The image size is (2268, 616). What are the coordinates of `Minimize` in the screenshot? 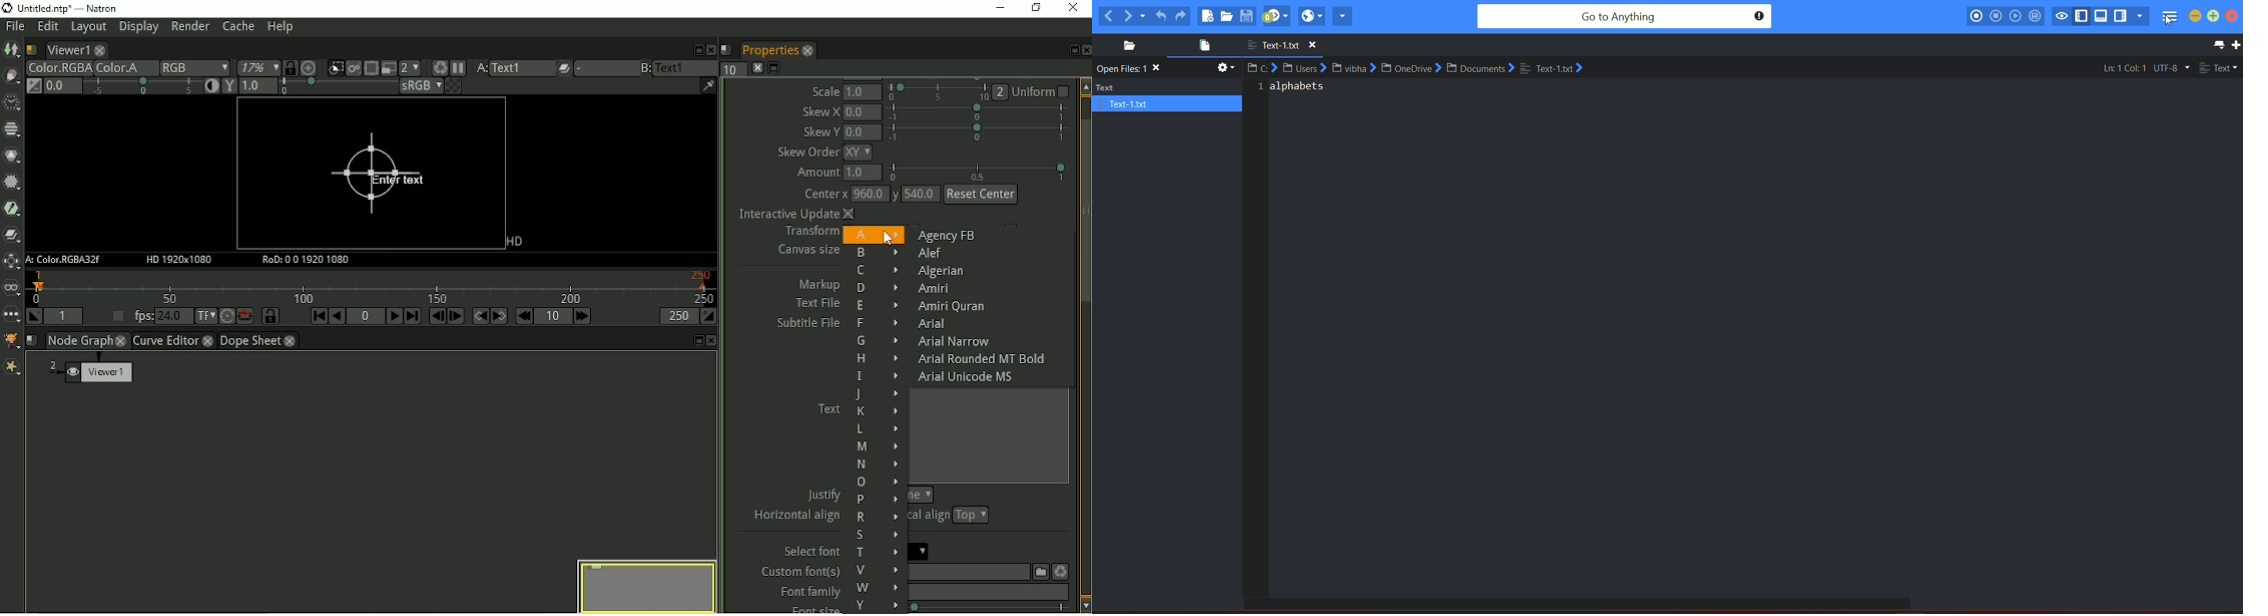 It's located at (1003, 8).